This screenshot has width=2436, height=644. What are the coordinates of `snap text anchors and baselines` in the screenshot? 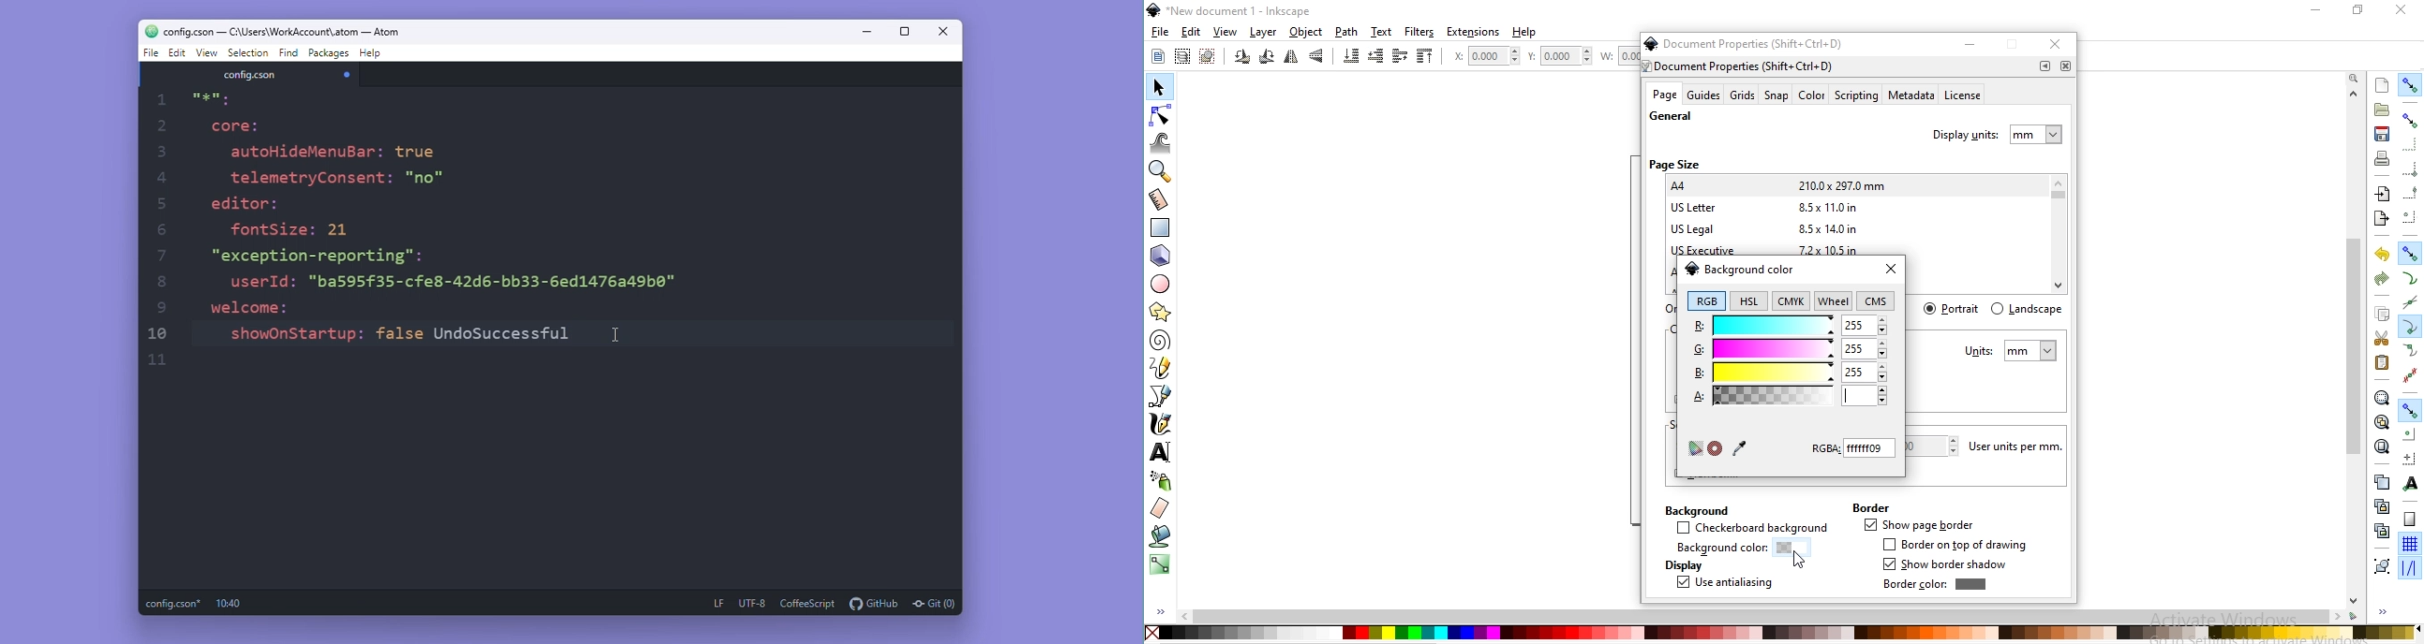 It's located at (2408, 483).